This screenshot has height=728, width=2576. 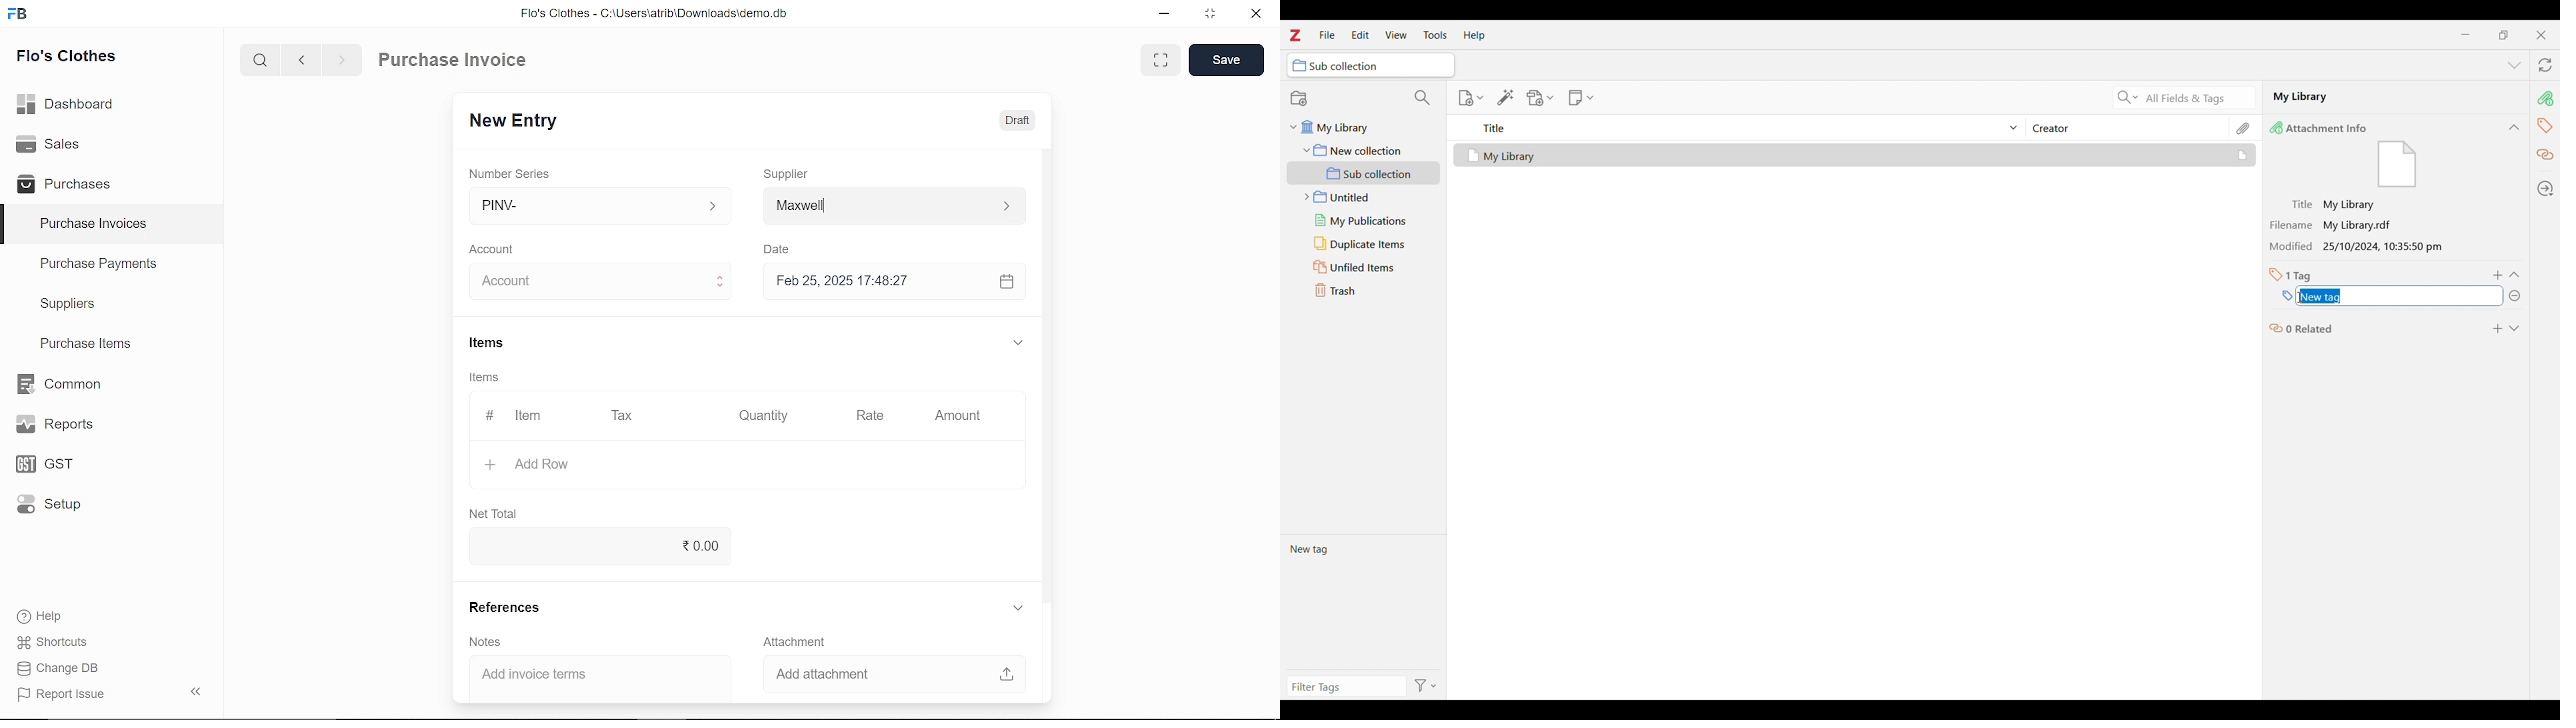 I want to click on Attachment Info, so click(x=2322, y=127).